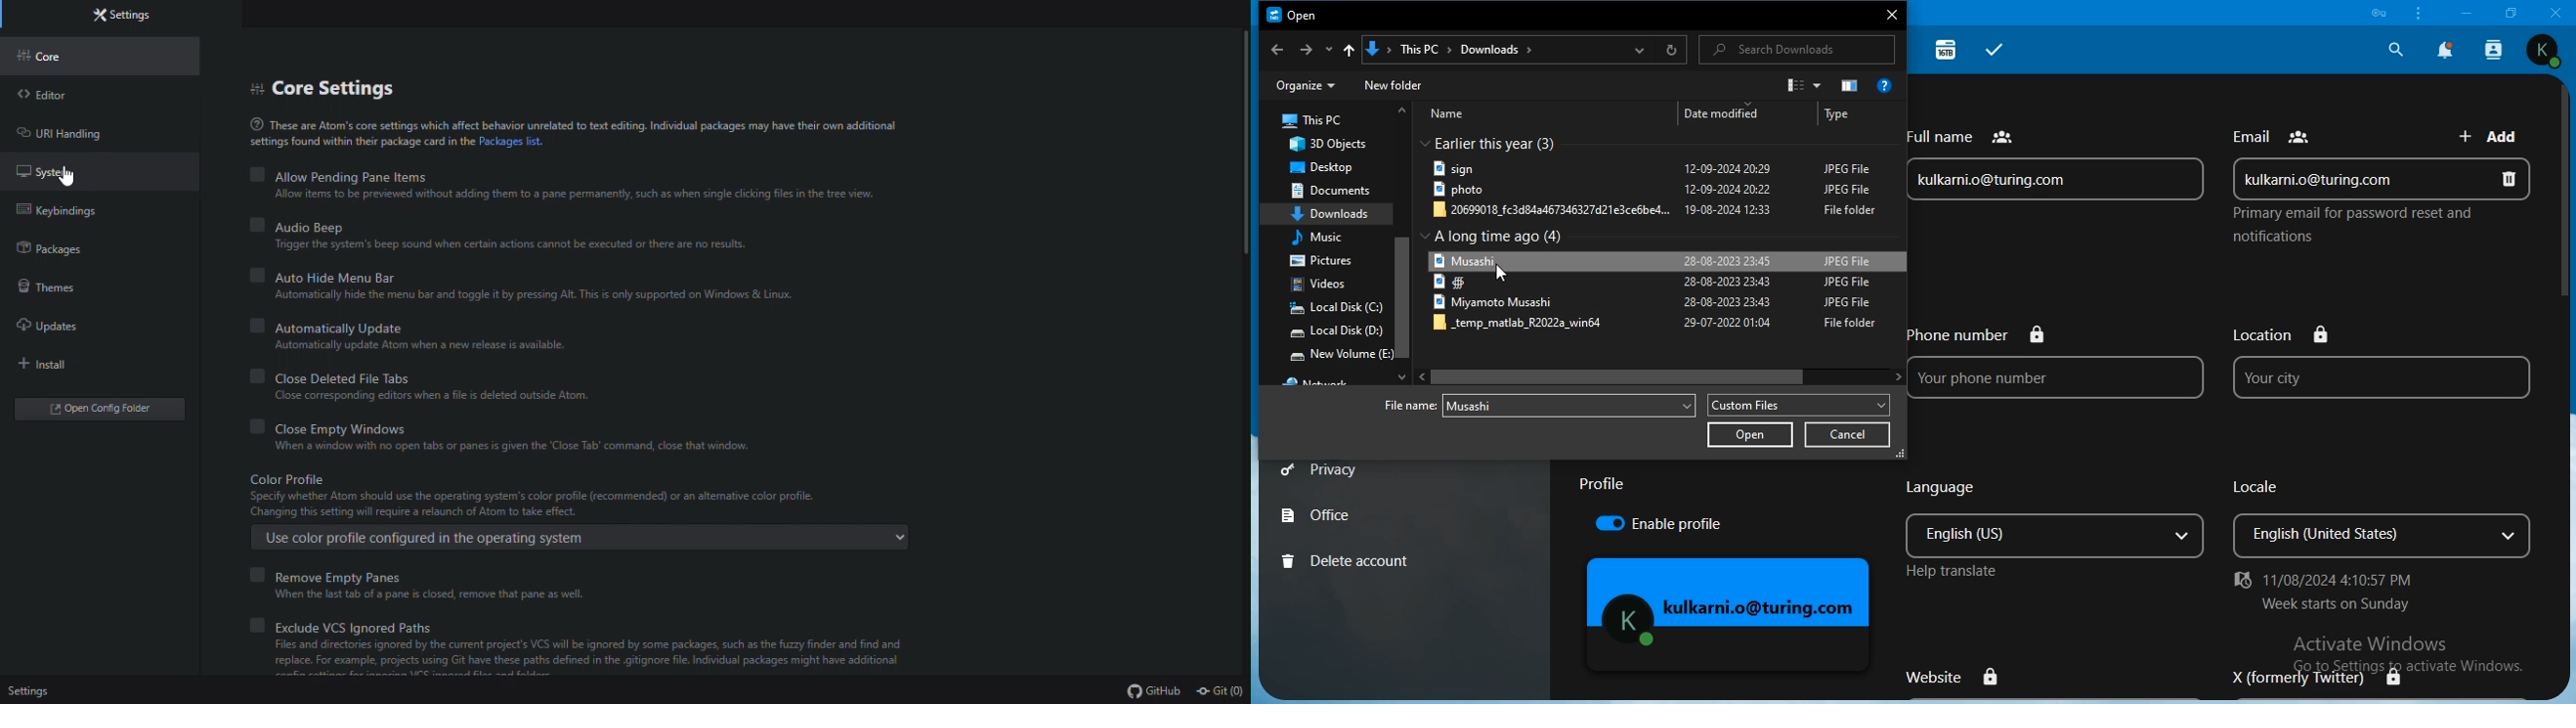  I want to click on file, so click(1651, 192).